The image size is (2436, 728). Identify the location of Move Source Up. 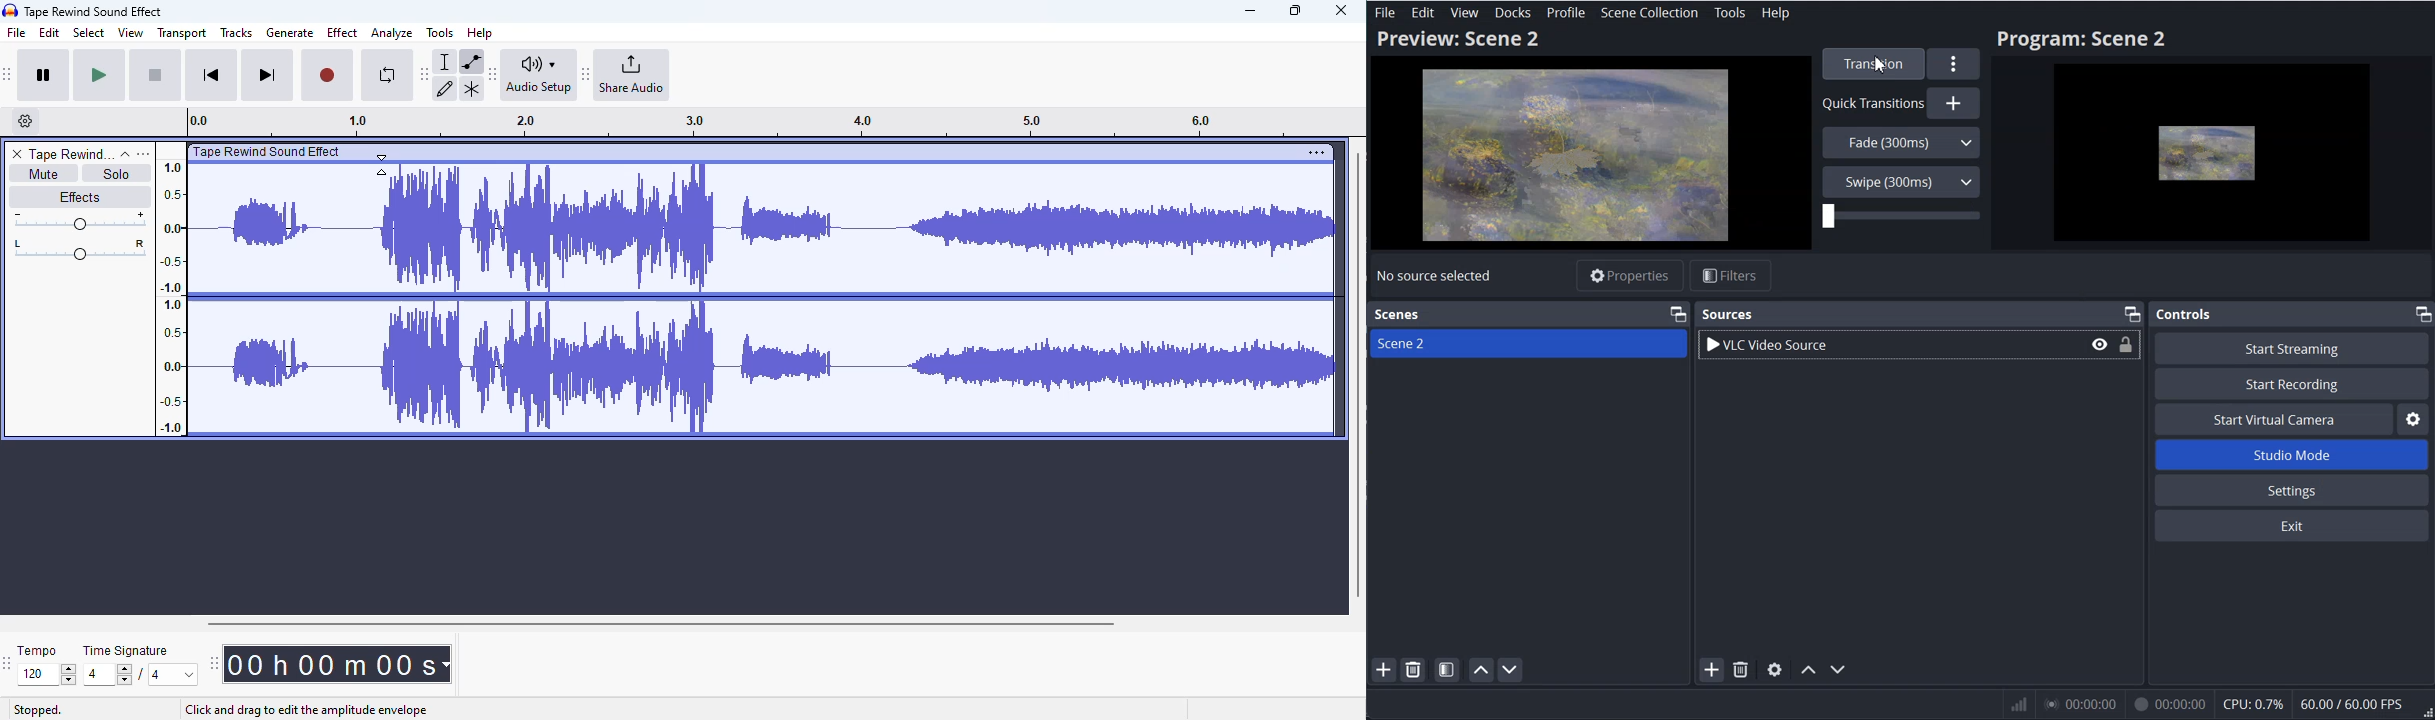
(1806, 669).